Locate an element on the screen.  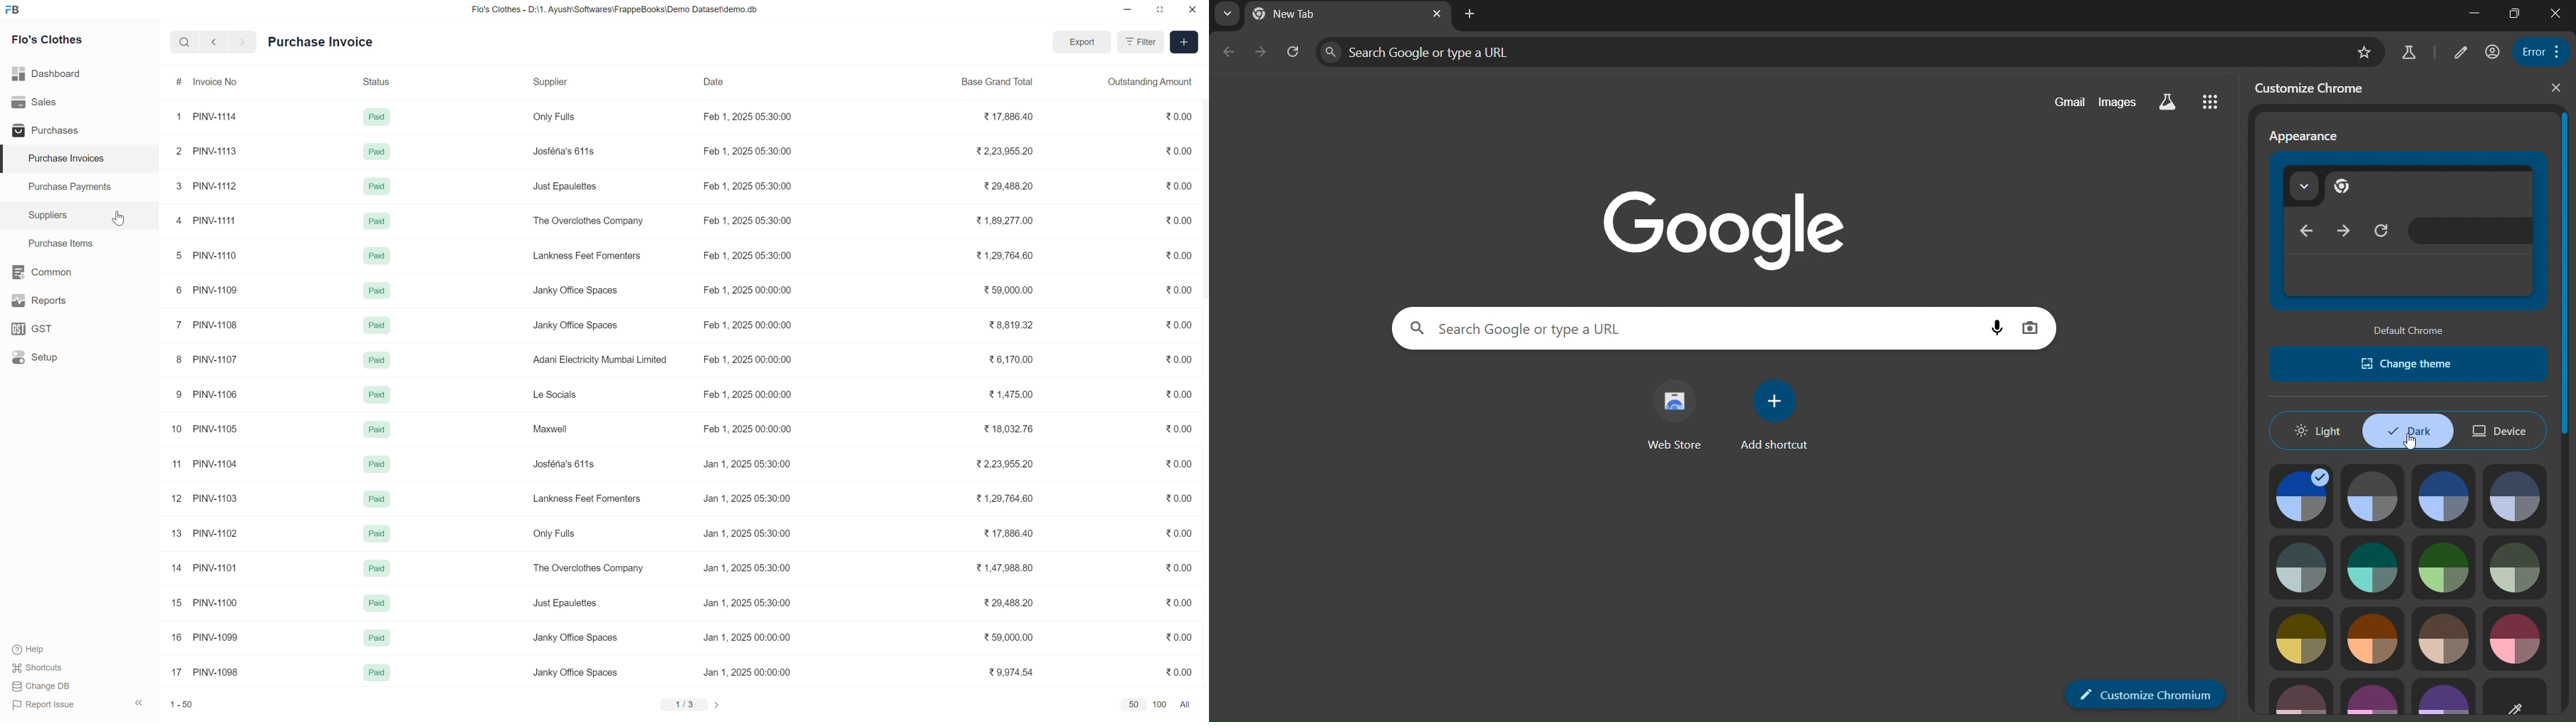
Feb 1, 2025 00:00:00 is located at coordinates (748, 430).